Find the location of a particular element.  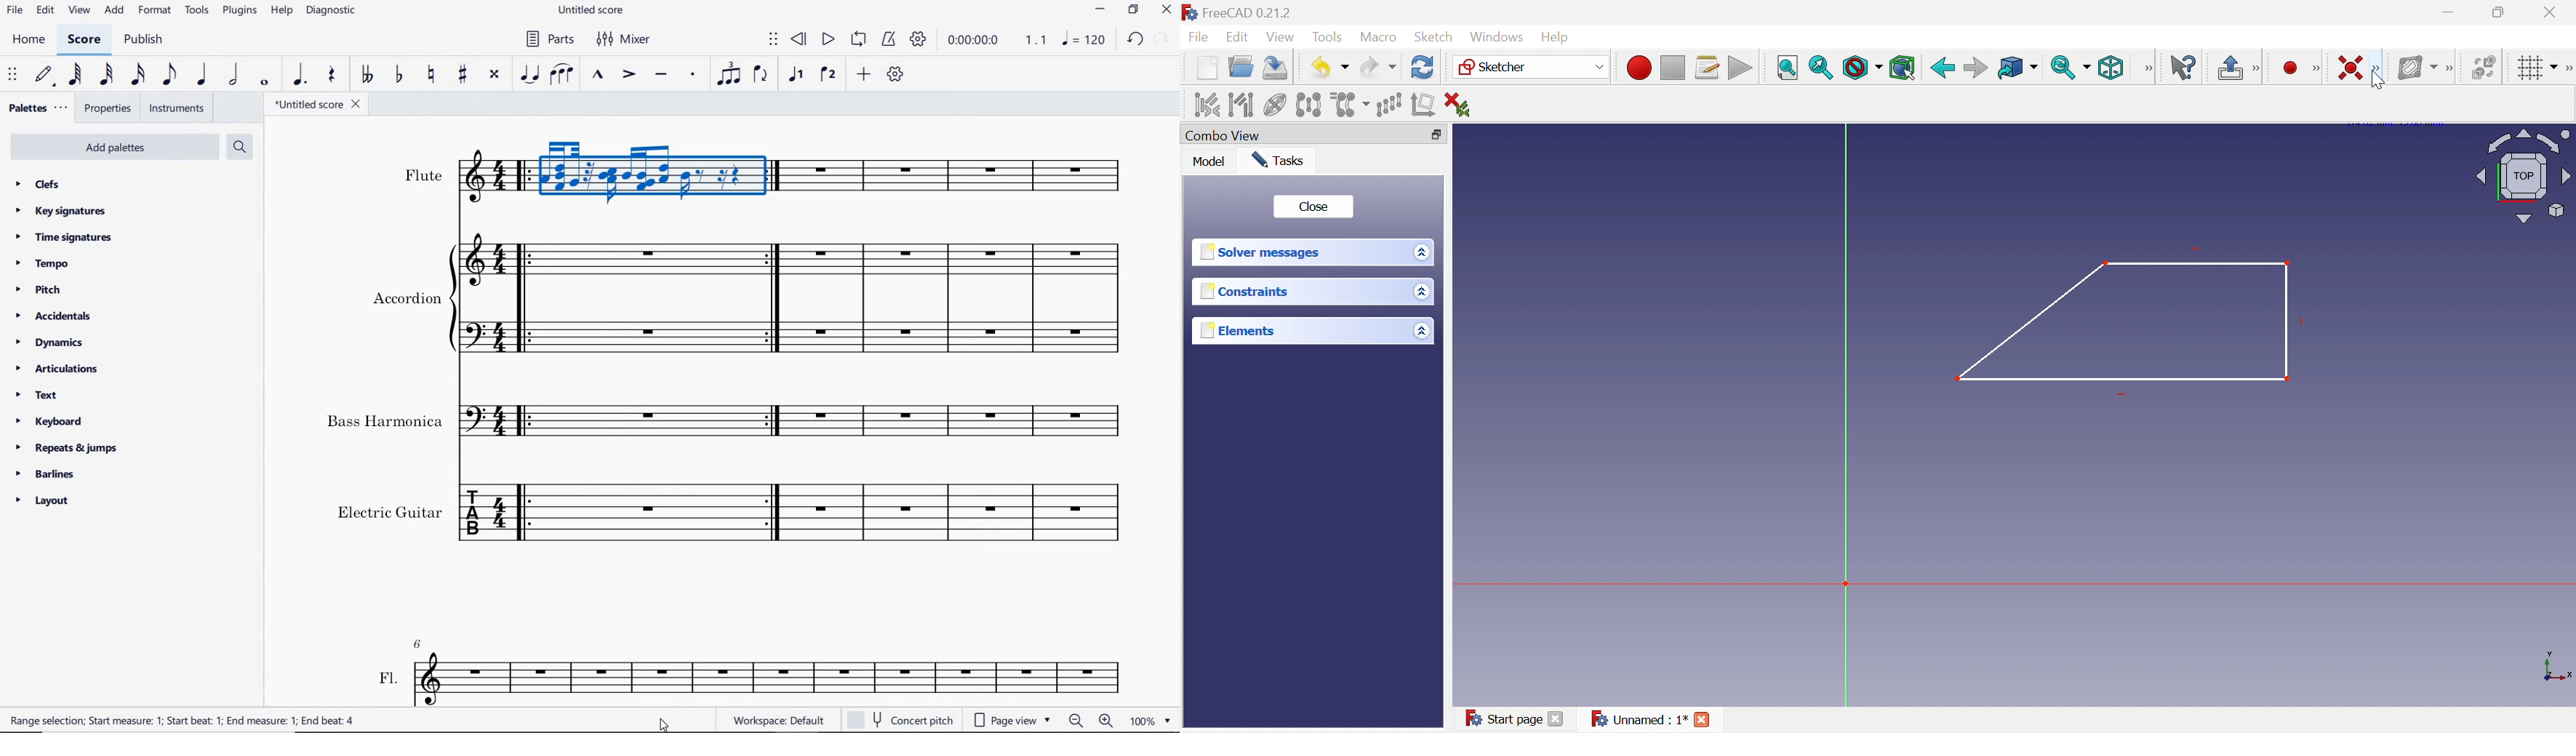

Constraint coincident is located at coordinates (2351, 68).